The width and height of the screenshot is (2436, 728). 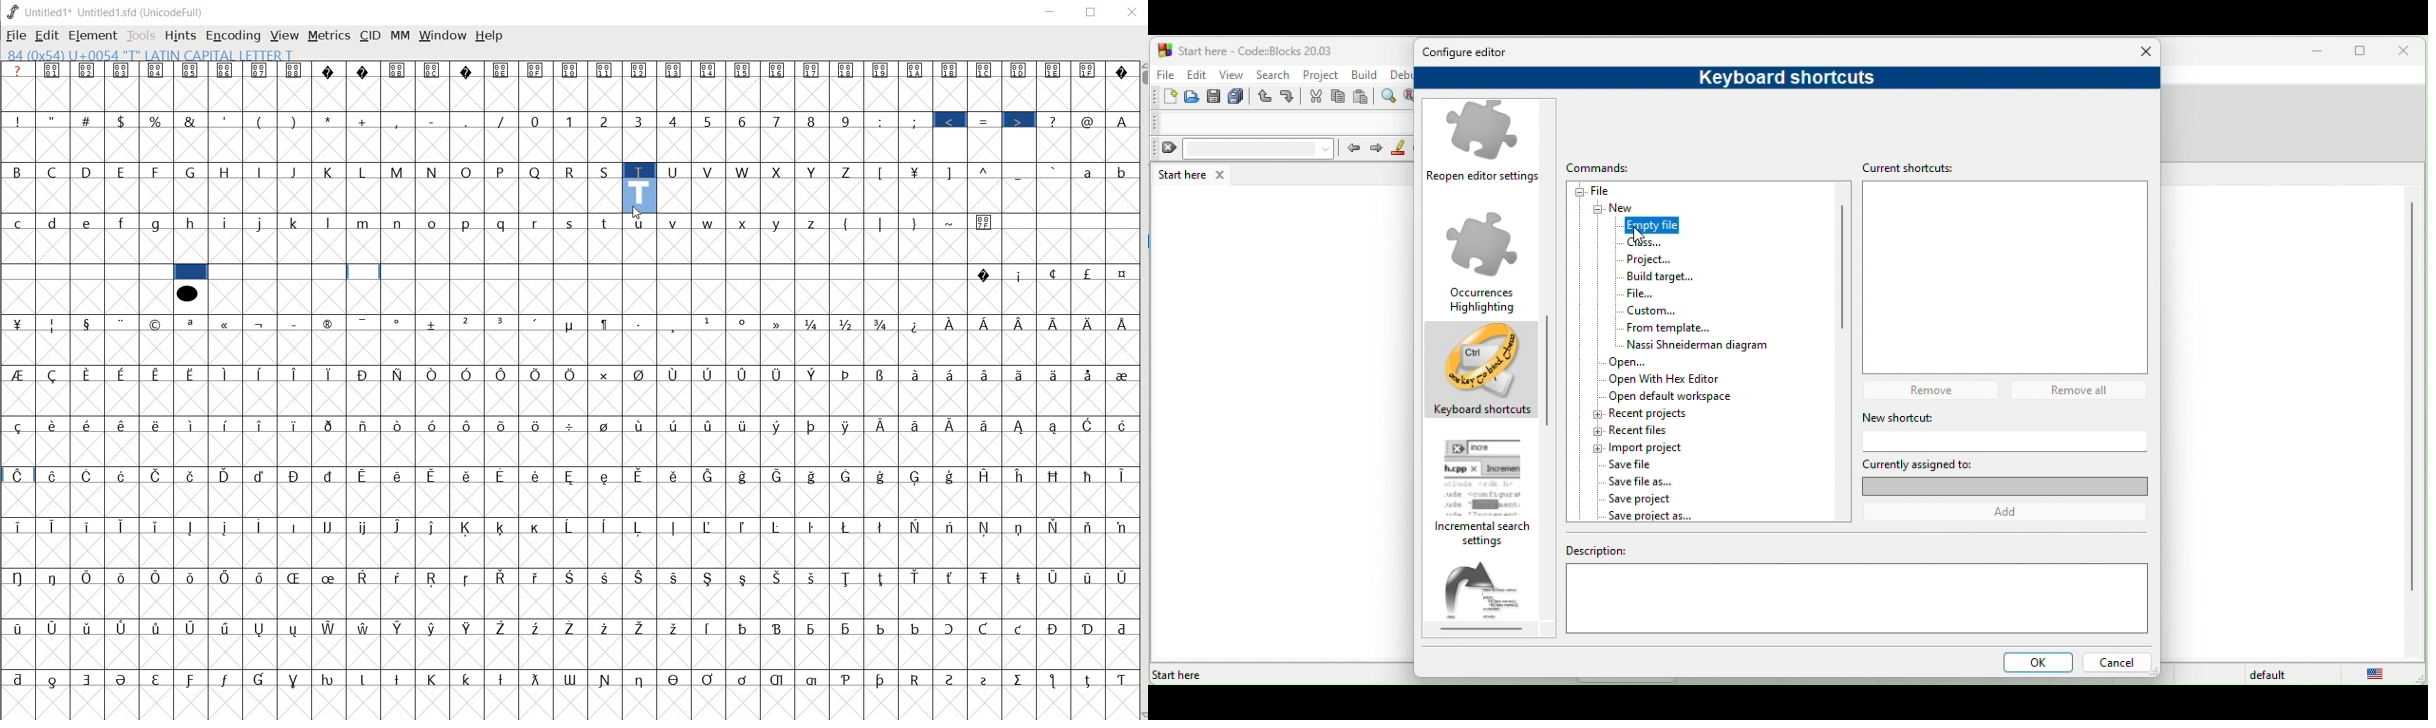 I want to click on Symbol, so click(x=850, y=426).